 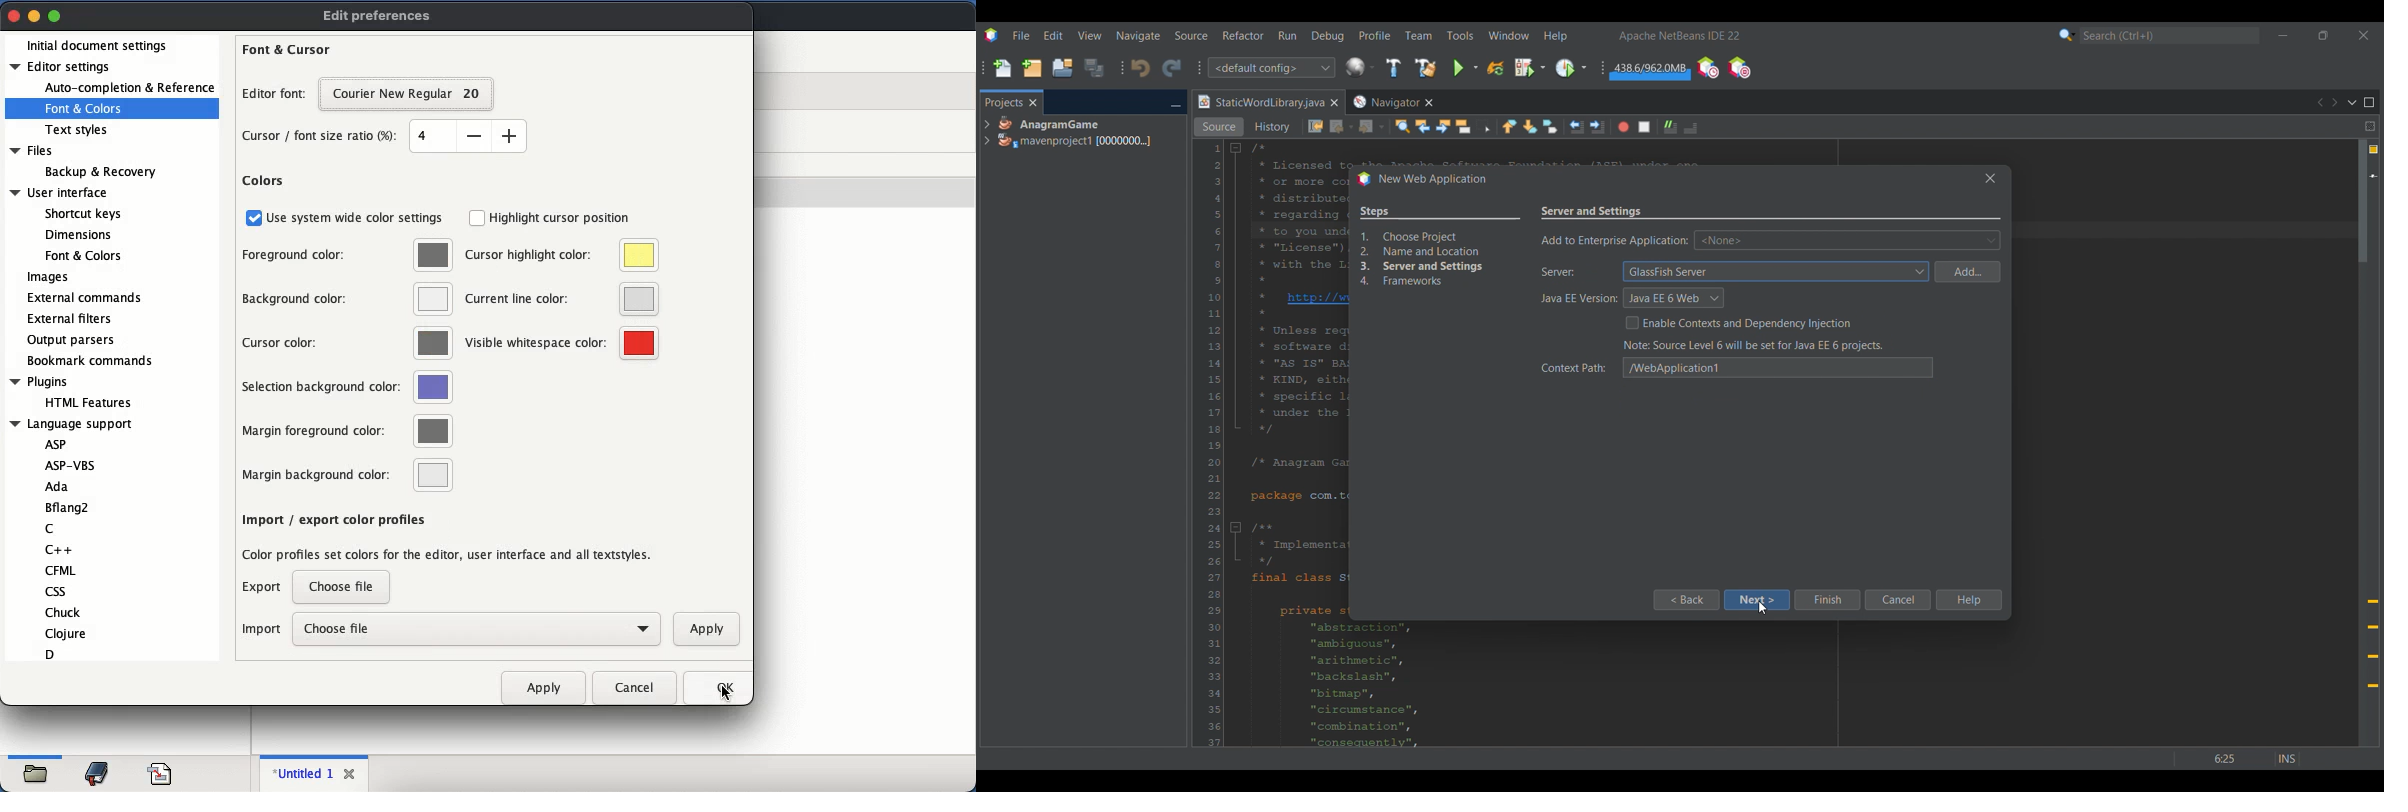 What do you see at coordinates (66, 633) in the screenshot?
I see `Clojure` at bounding box center [66, 633].